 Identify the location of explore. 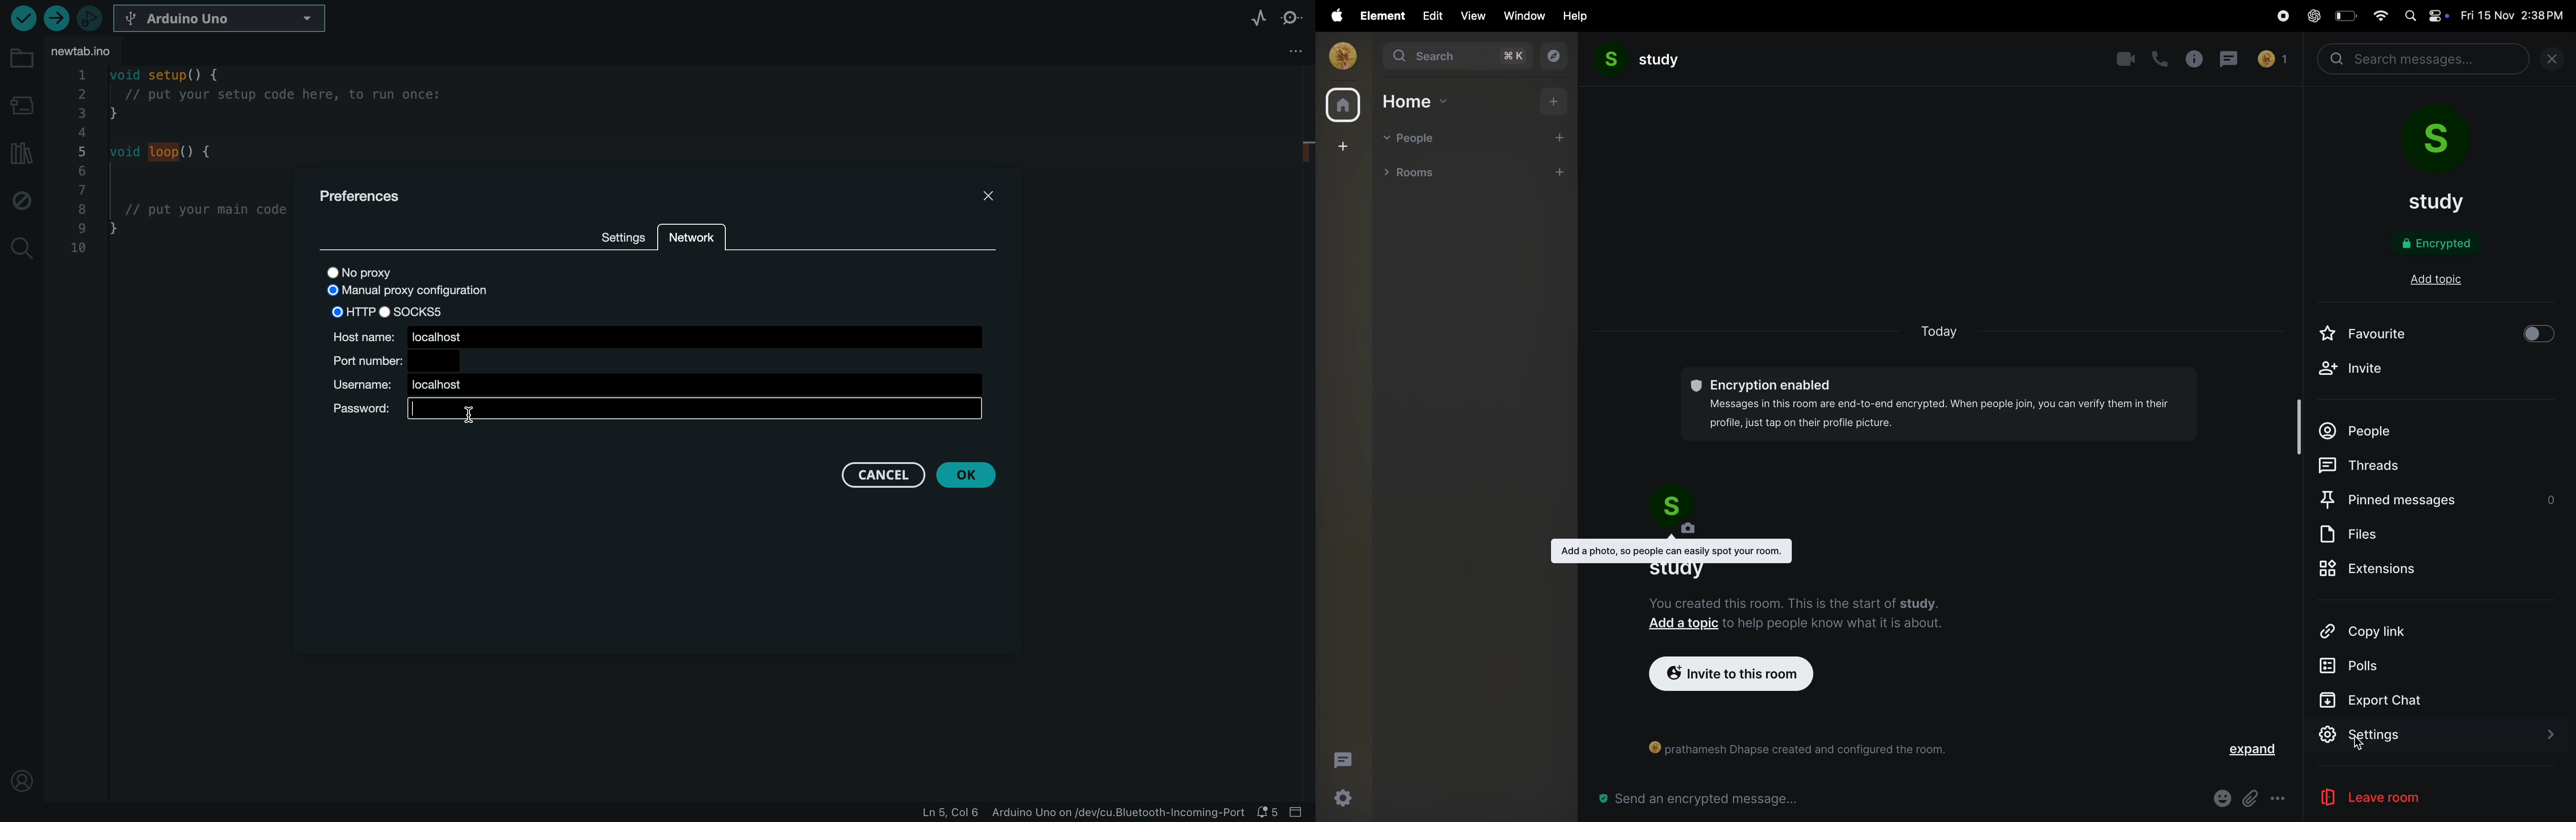
(1551, 56).